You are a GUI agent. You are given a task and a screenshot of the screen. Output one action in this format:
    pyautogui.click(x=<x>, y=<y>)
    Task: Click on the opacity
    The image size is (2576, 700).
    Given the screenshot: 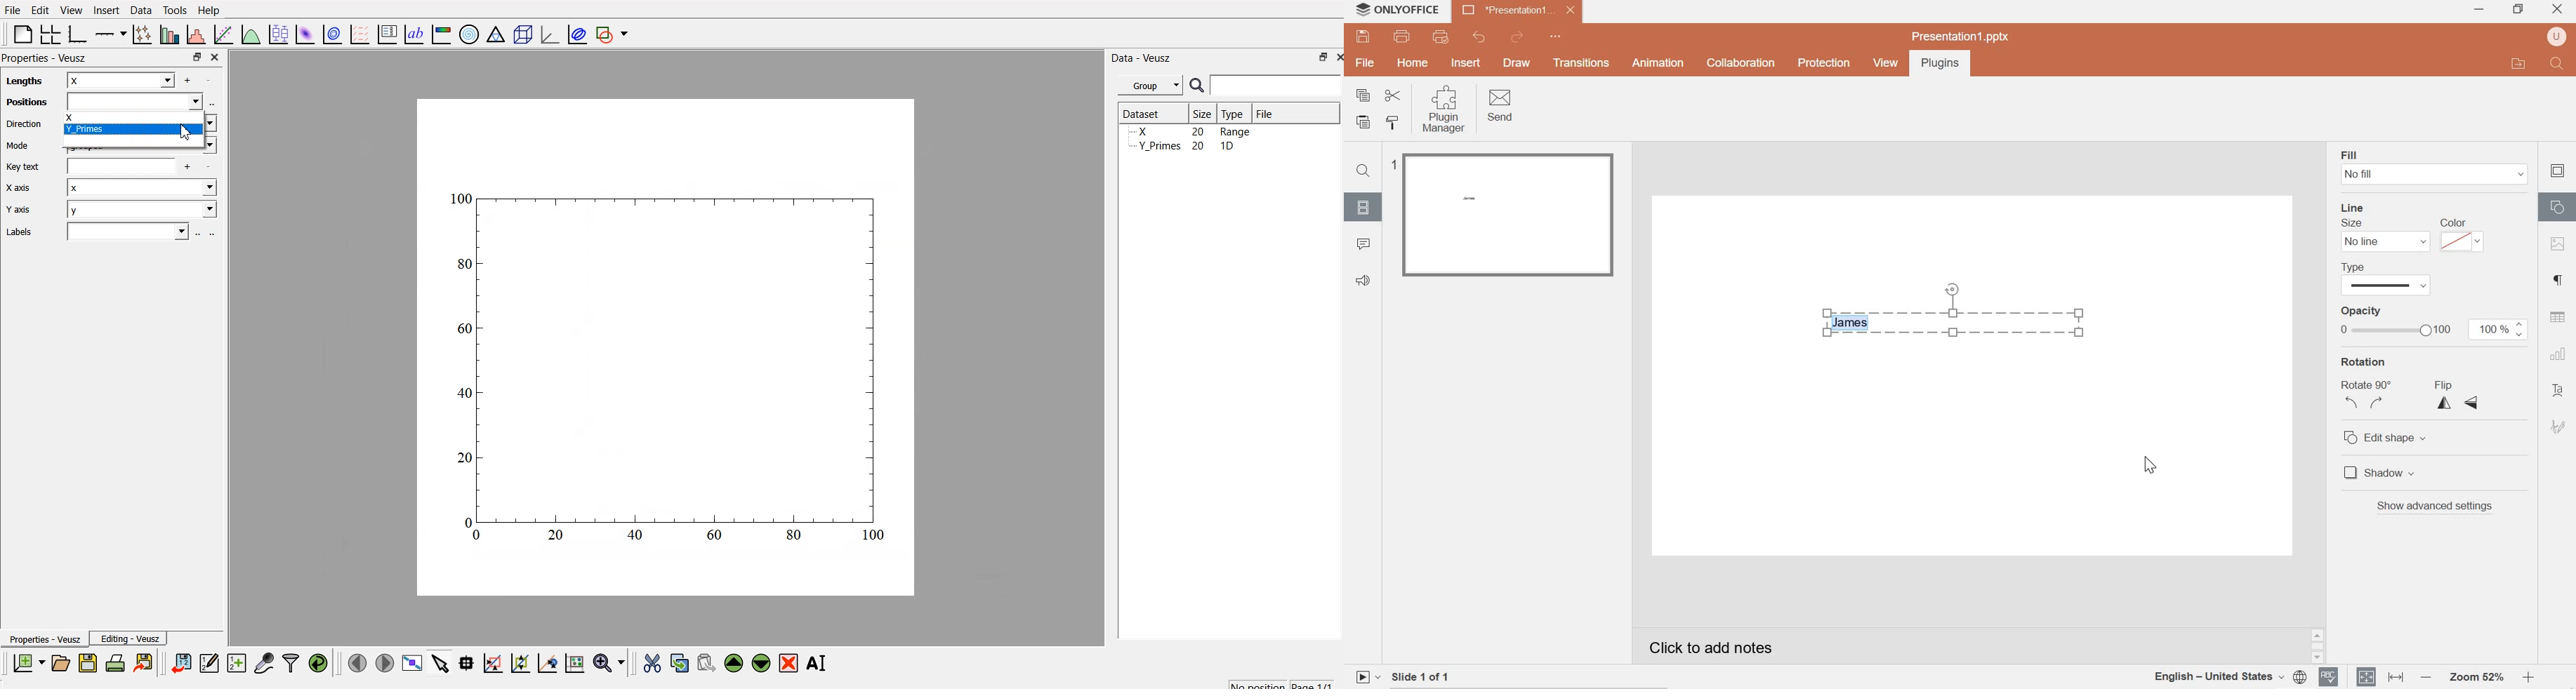 What is the action you would take?
    pyautogui.click(x=2391, y=310)
    